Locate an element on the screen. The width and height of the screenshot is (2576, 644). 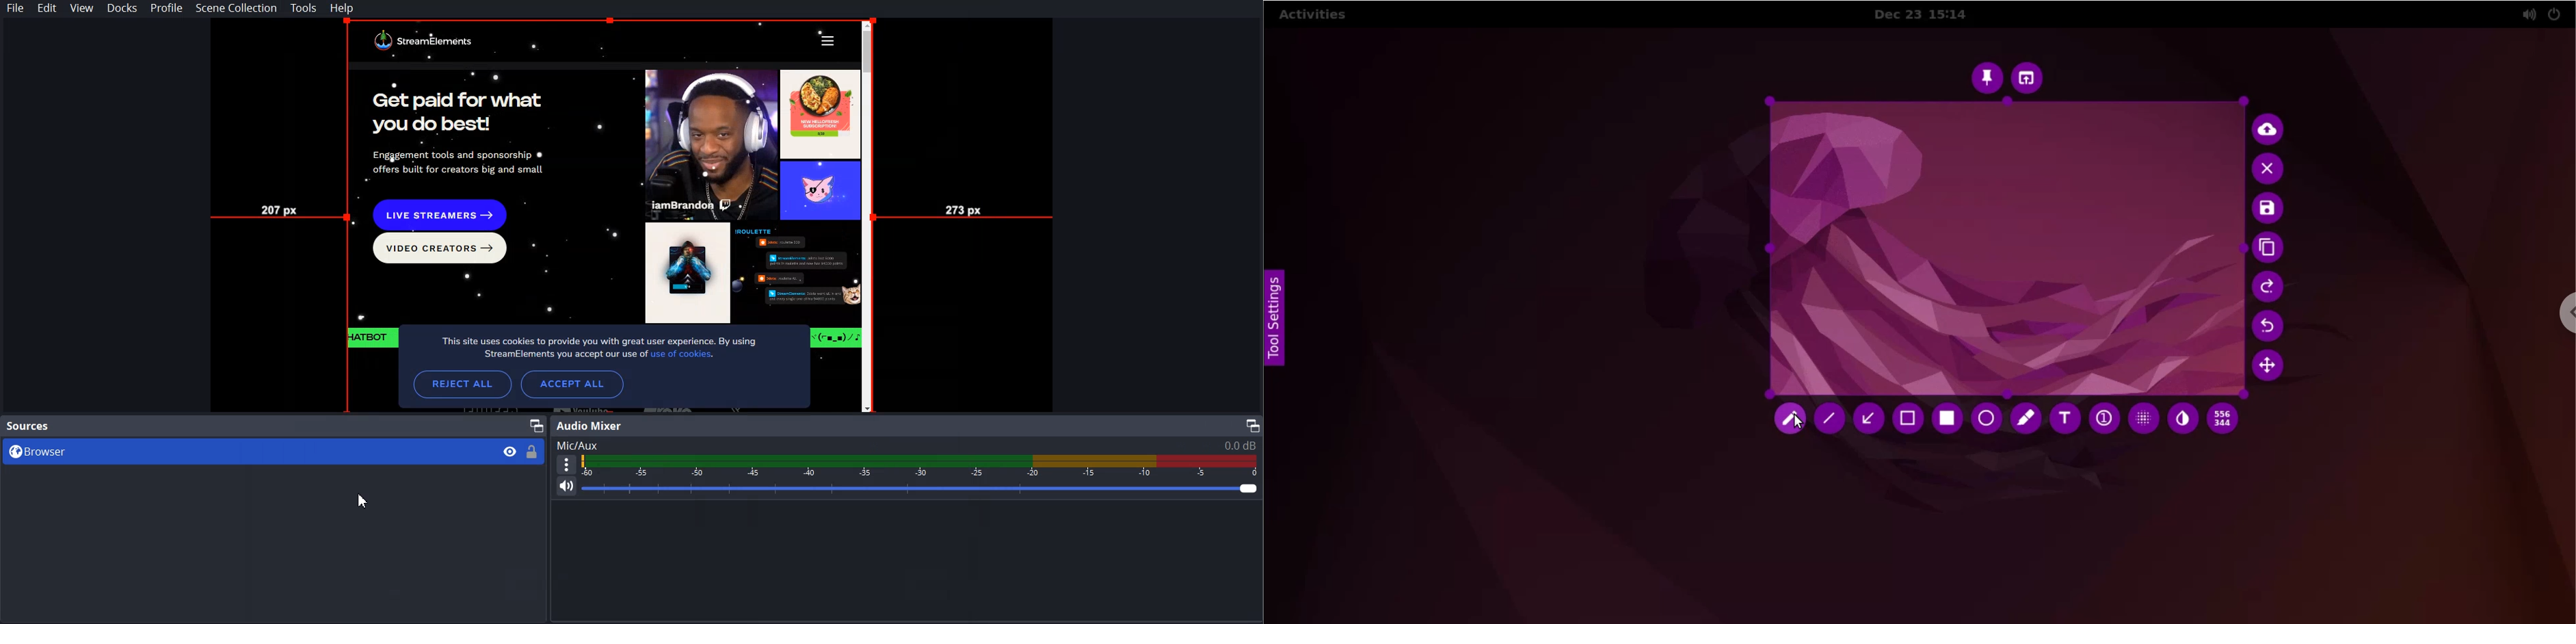
Cursor is located at coordinates (363, 502).